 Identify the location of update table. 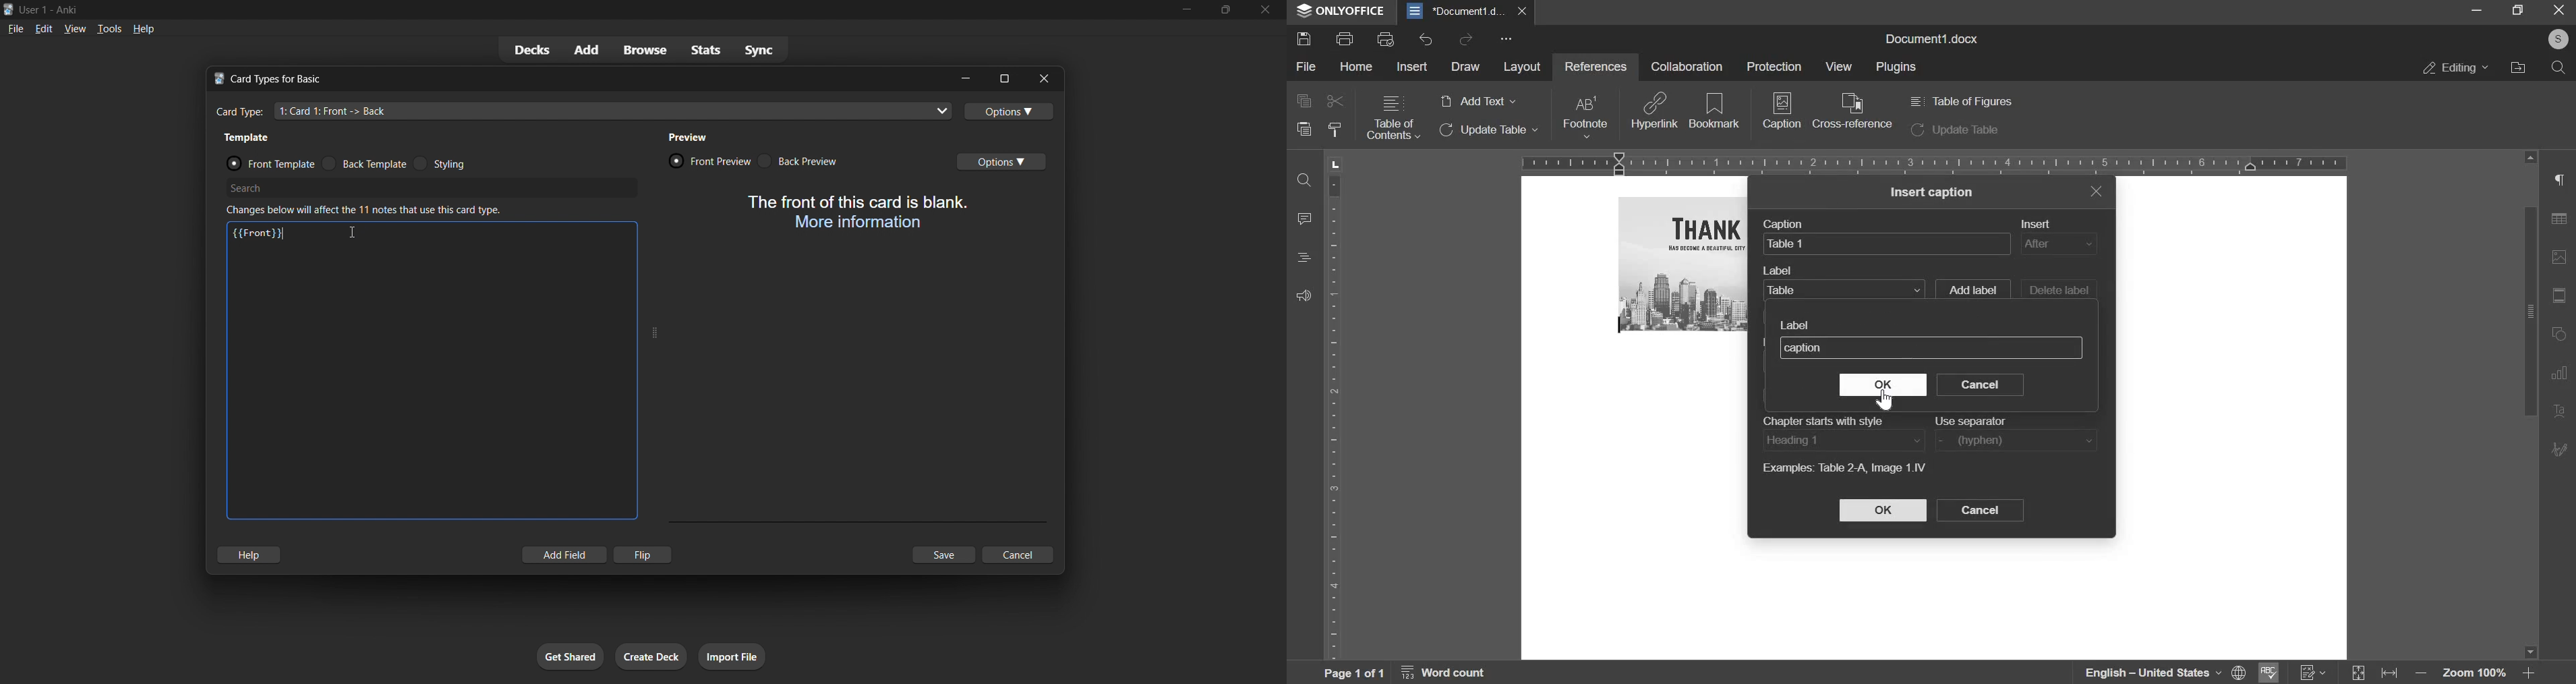
(1490, 130).